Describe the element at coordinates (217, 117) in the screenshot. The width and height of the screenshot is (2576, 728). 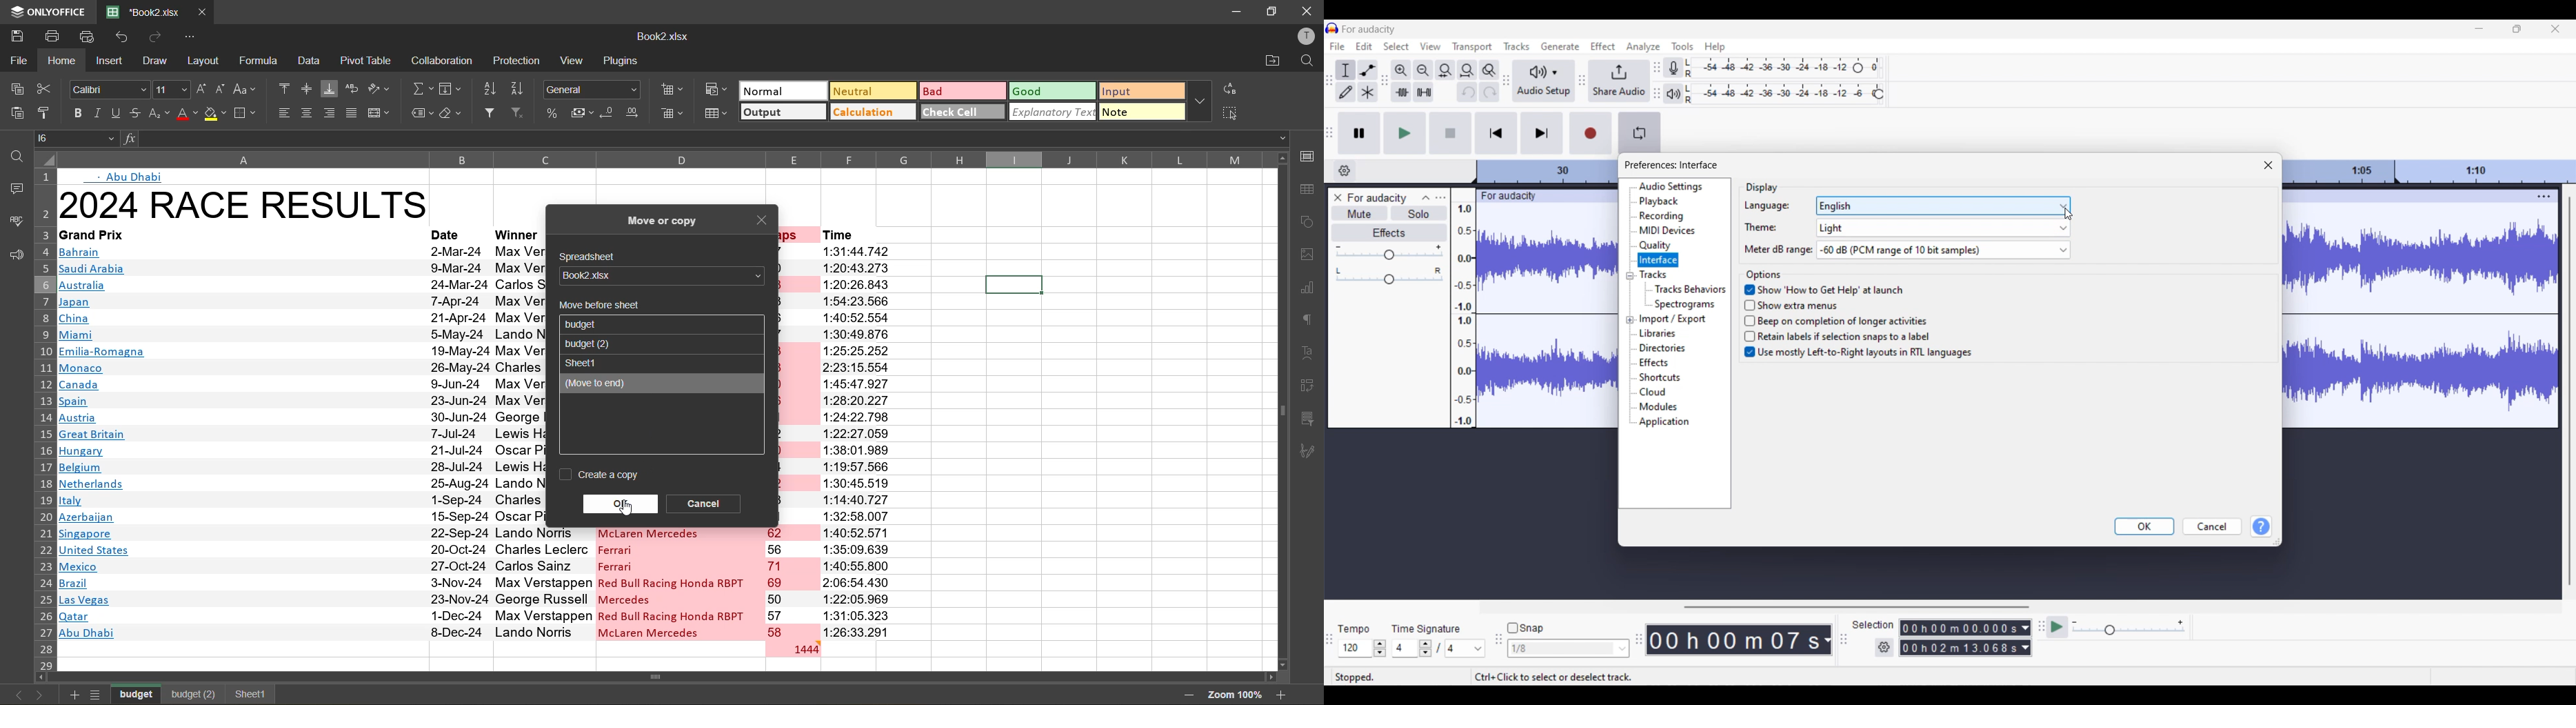
I see `fill color` at that location.